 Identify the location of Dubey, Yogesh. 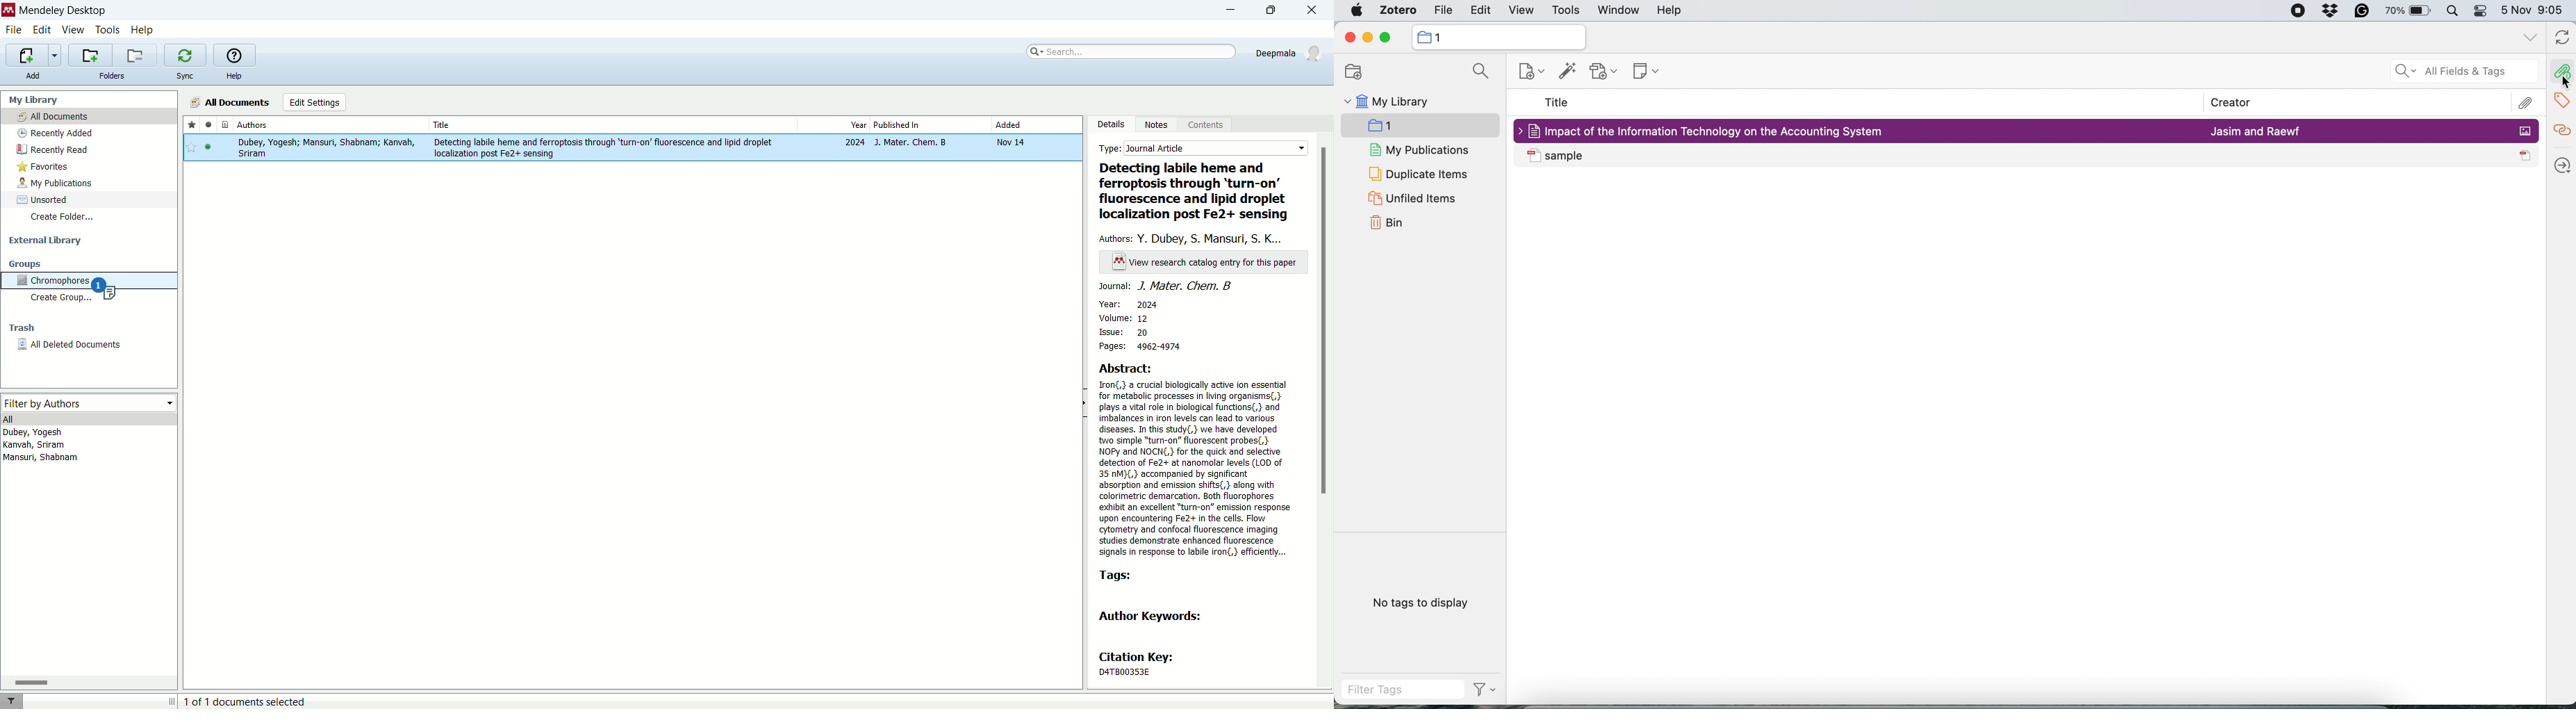
(37, 433).